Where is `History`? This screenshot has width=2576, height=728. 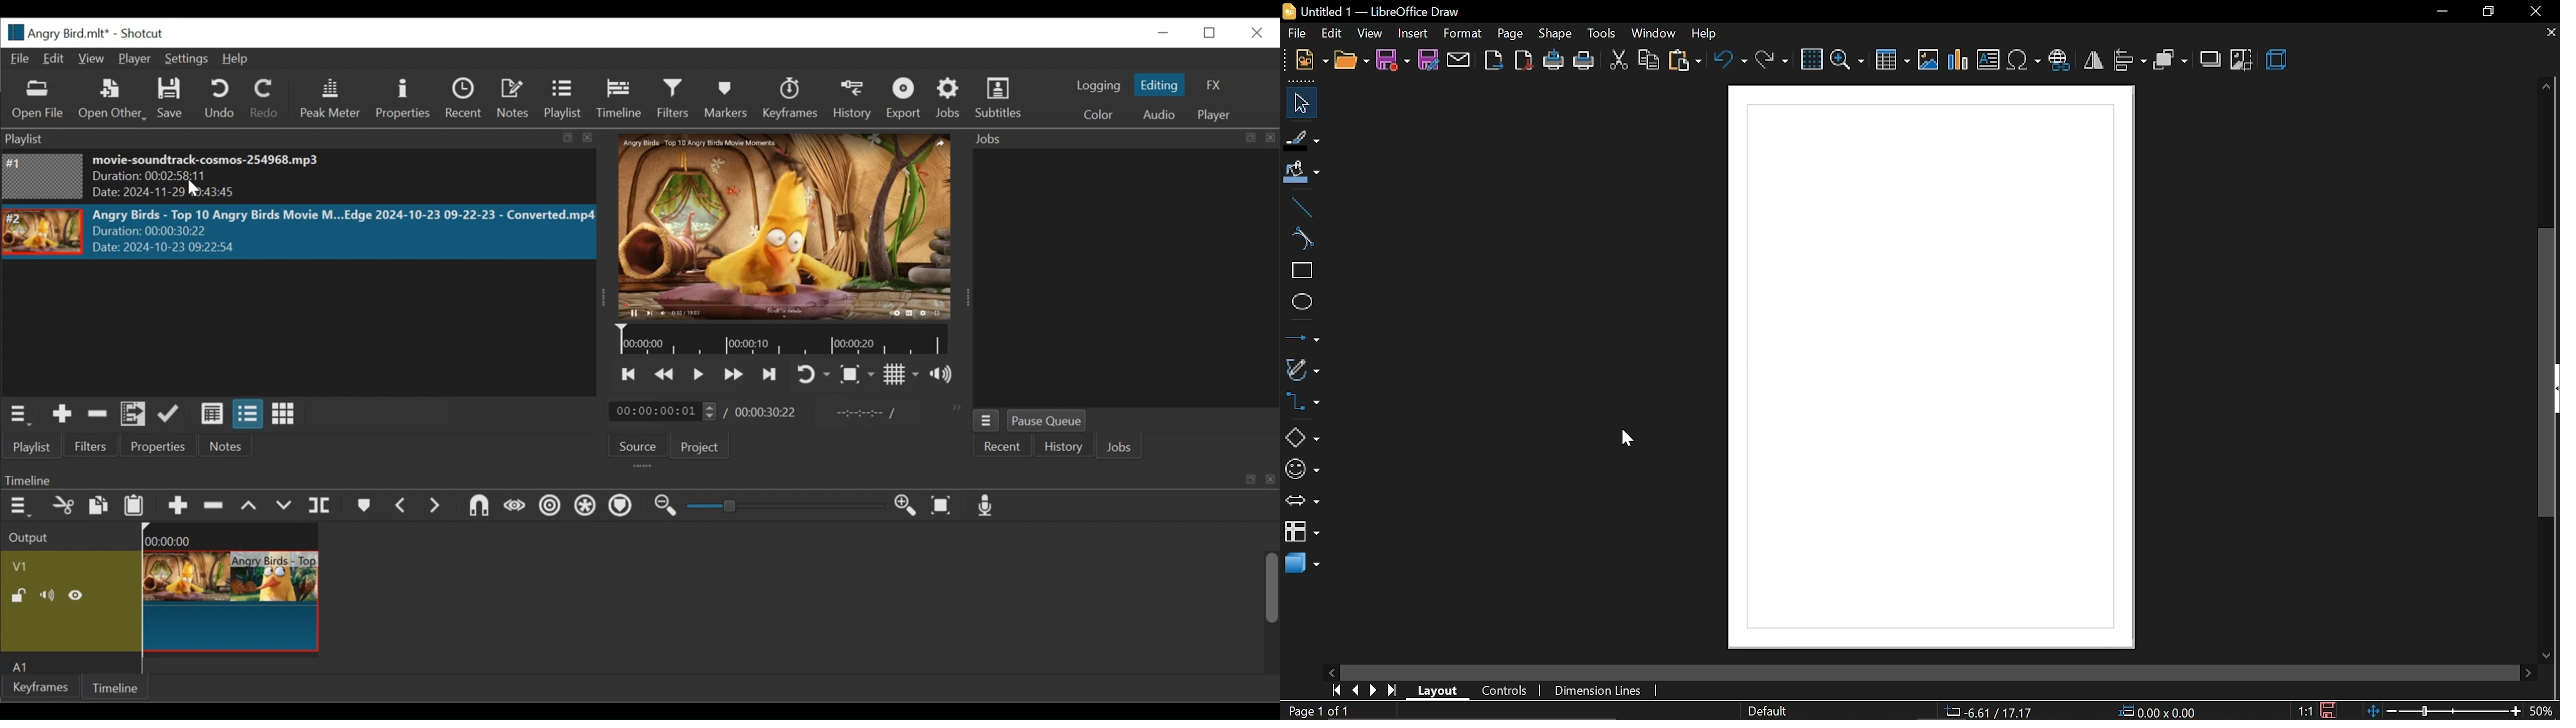
History is located at coordinates (851, 99).